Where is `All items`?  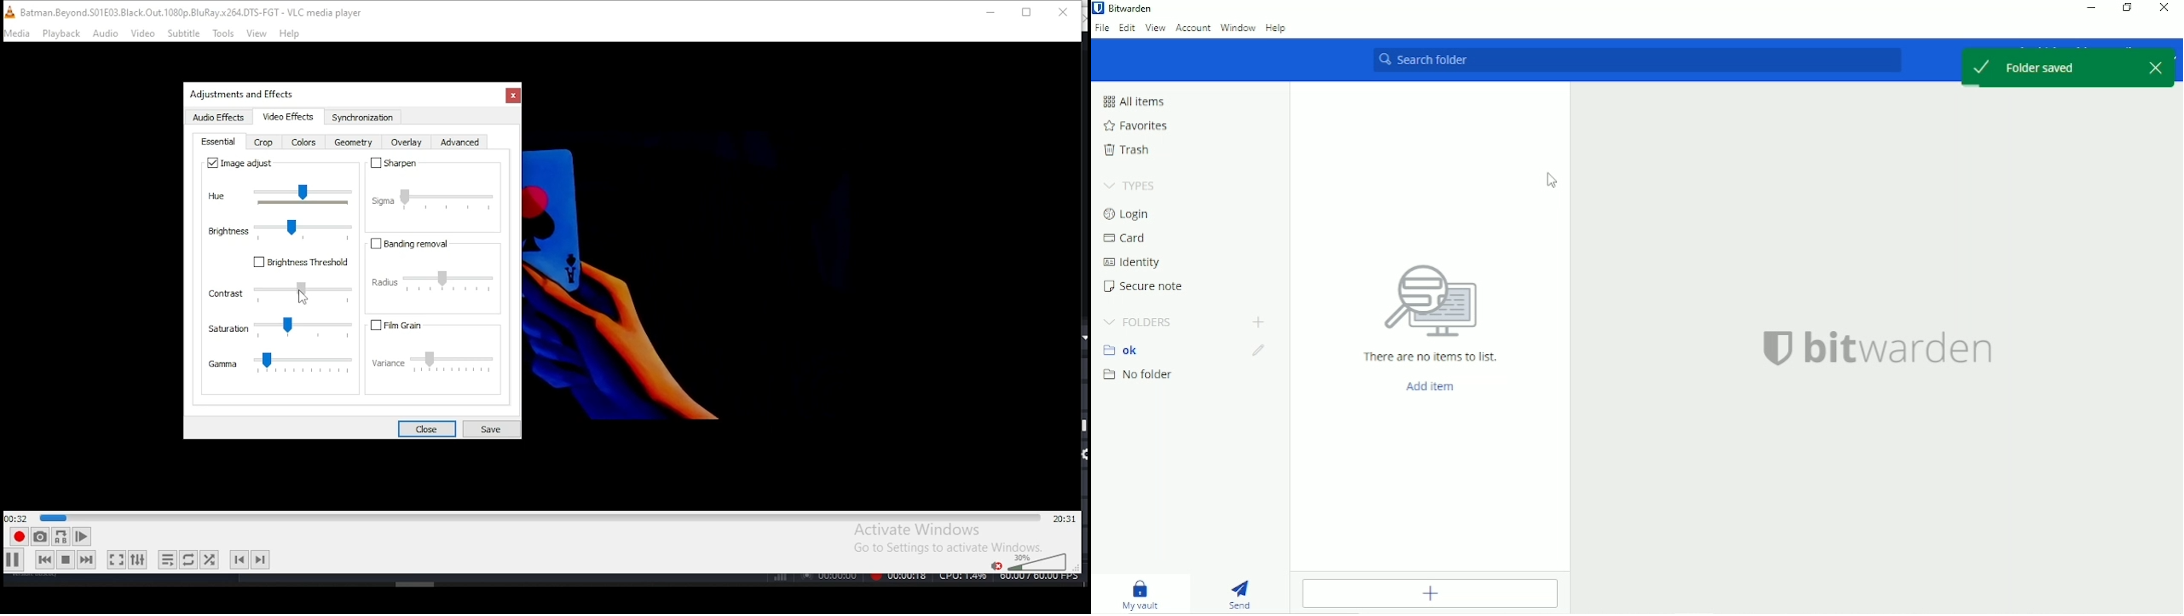
All items is located at coordinates (1133, 101).